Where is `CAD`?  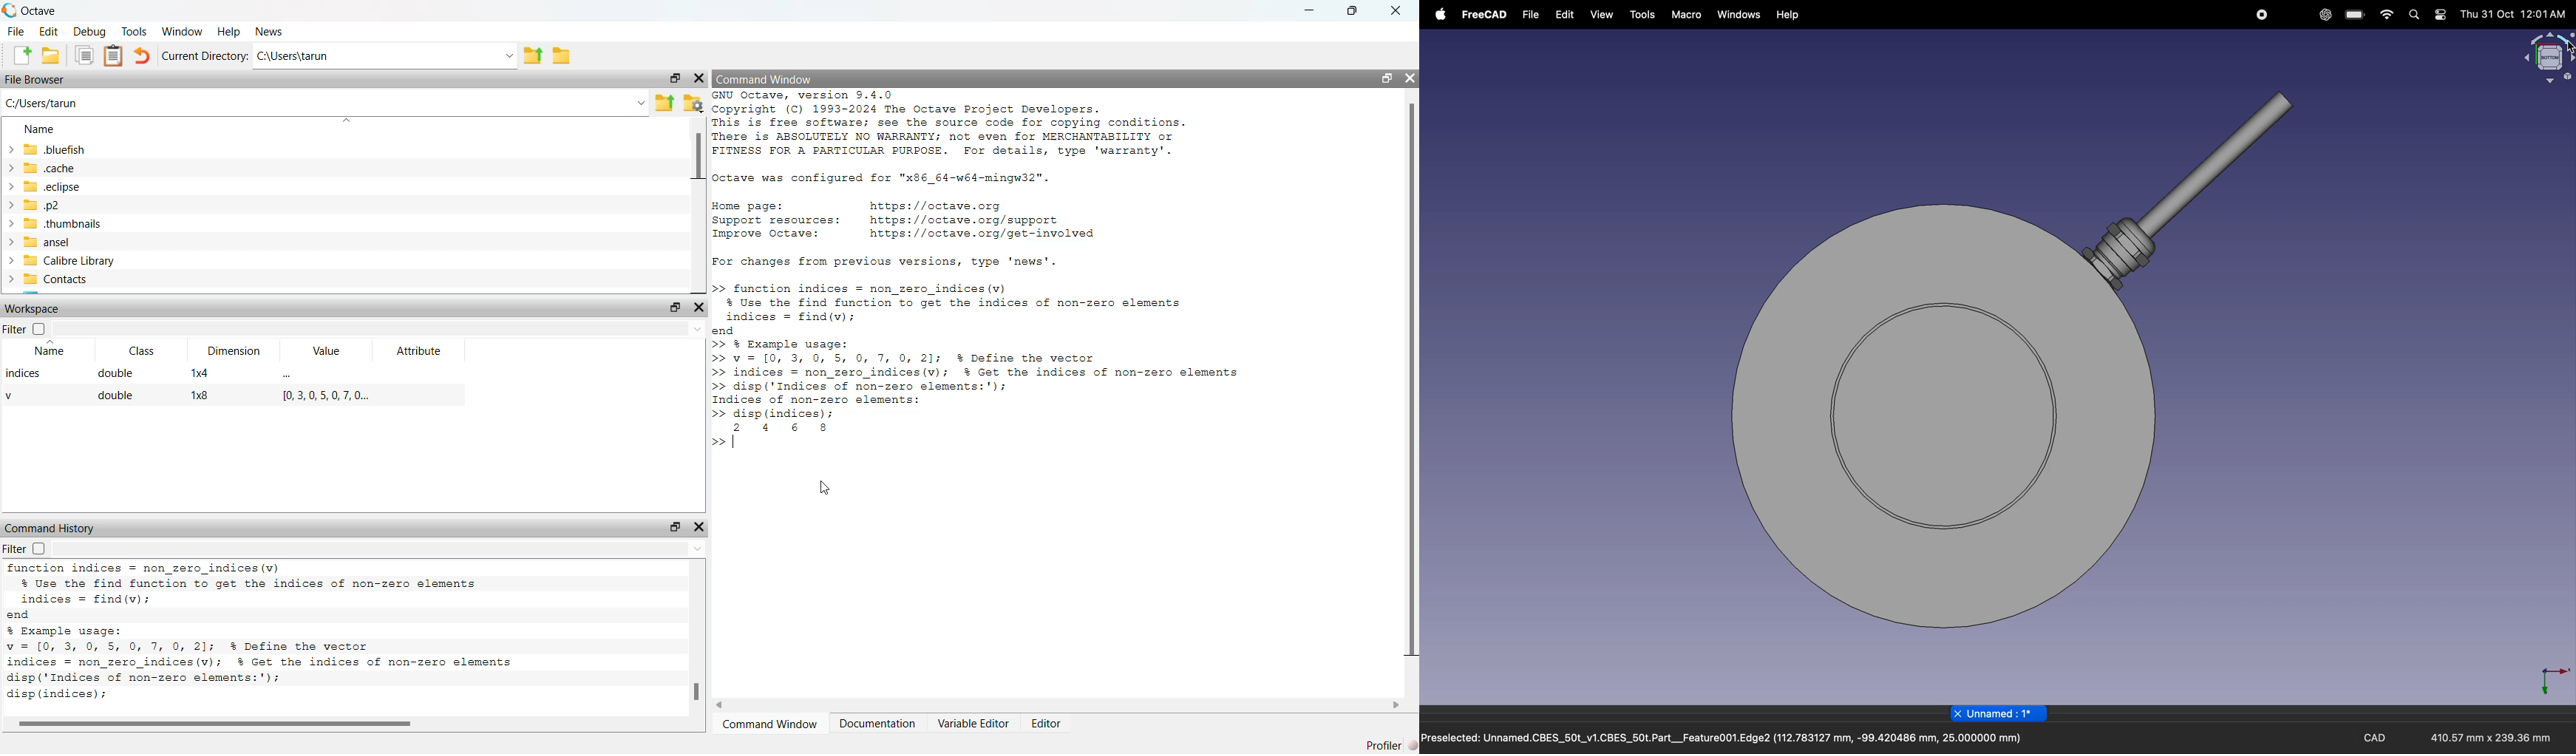
CAD is located at coordinates (2375, 739).